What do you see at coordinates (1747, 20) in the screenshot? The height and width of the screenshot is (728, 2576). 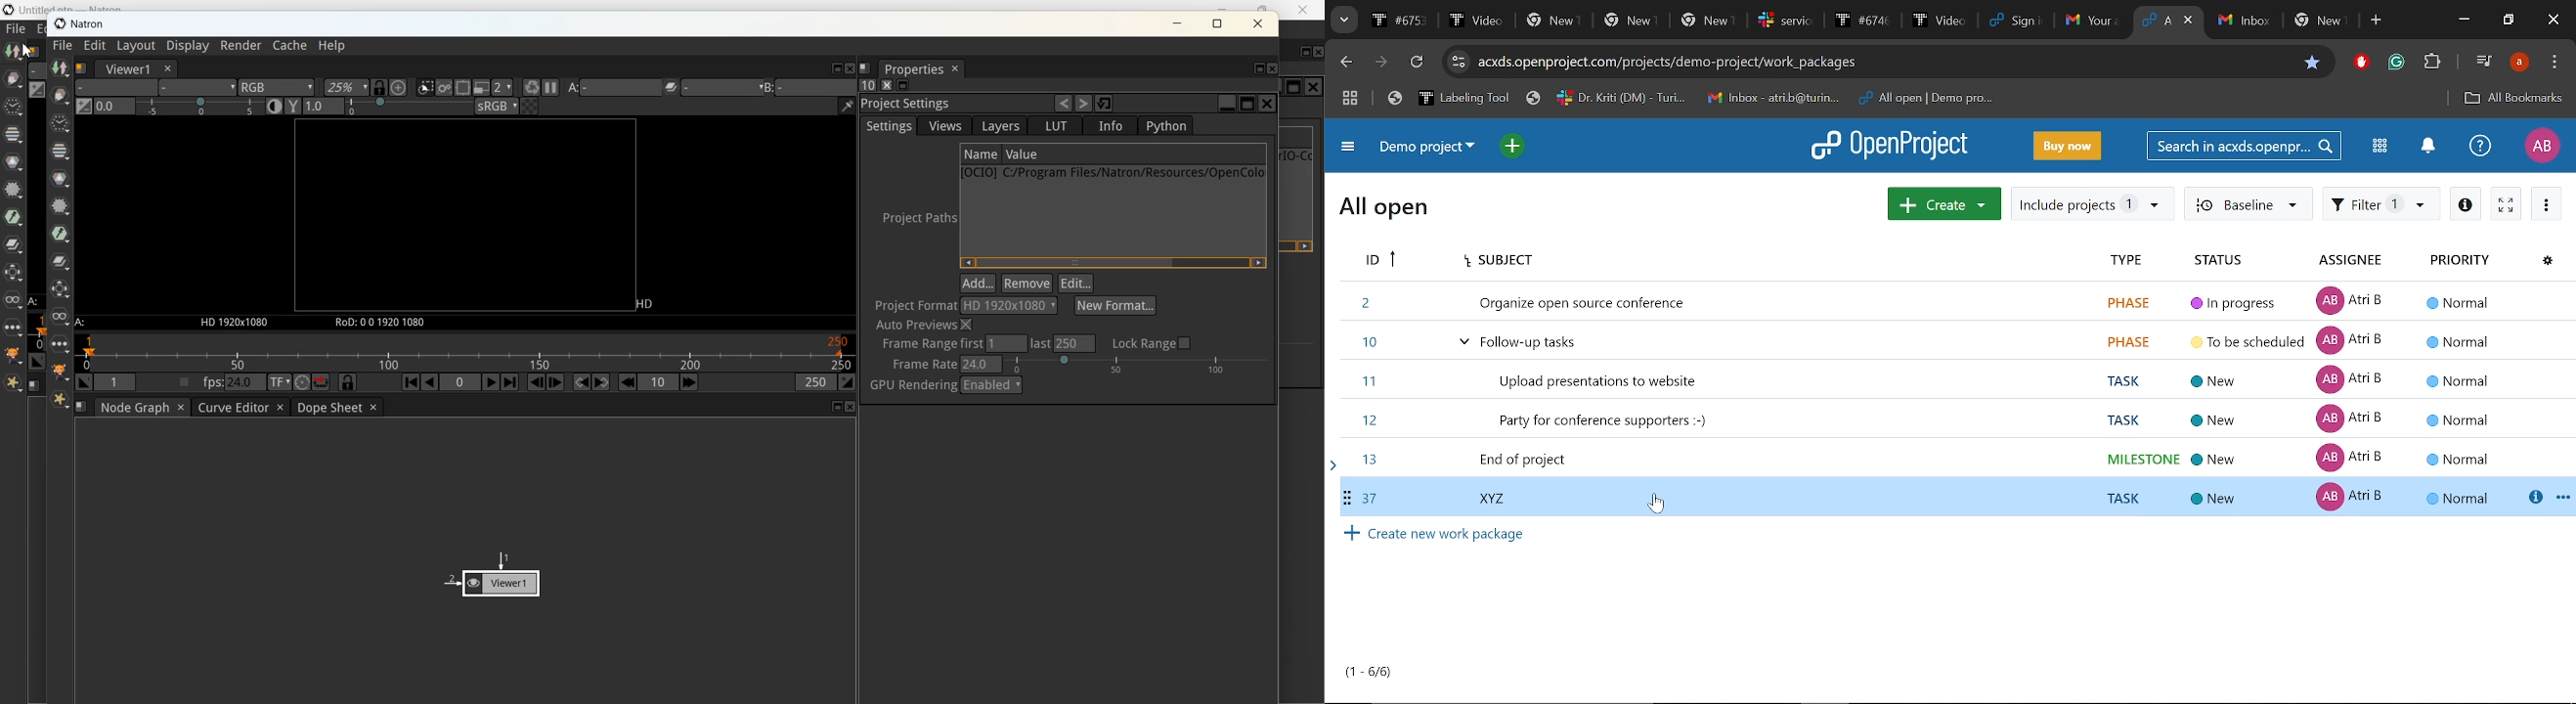 I see `Tabs` at bounding box center [1747, 20].